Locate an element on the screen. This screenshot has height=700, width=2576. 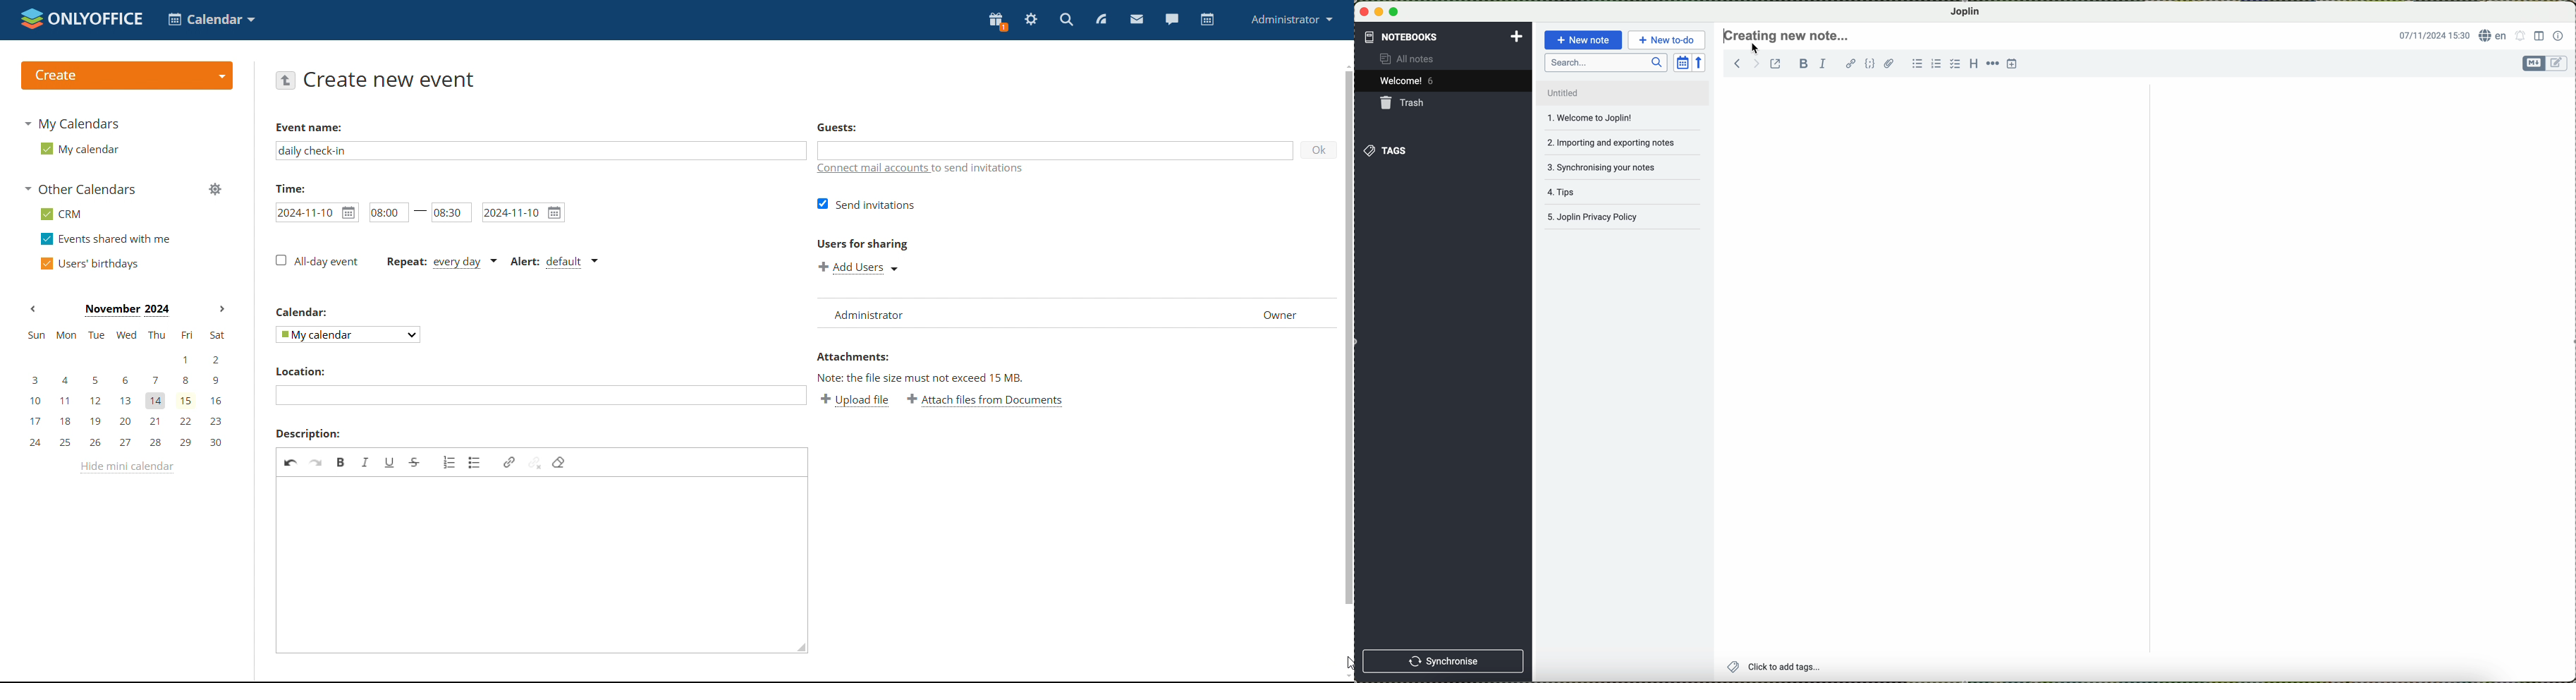
date and hour is located at coordinates (2431, 34).